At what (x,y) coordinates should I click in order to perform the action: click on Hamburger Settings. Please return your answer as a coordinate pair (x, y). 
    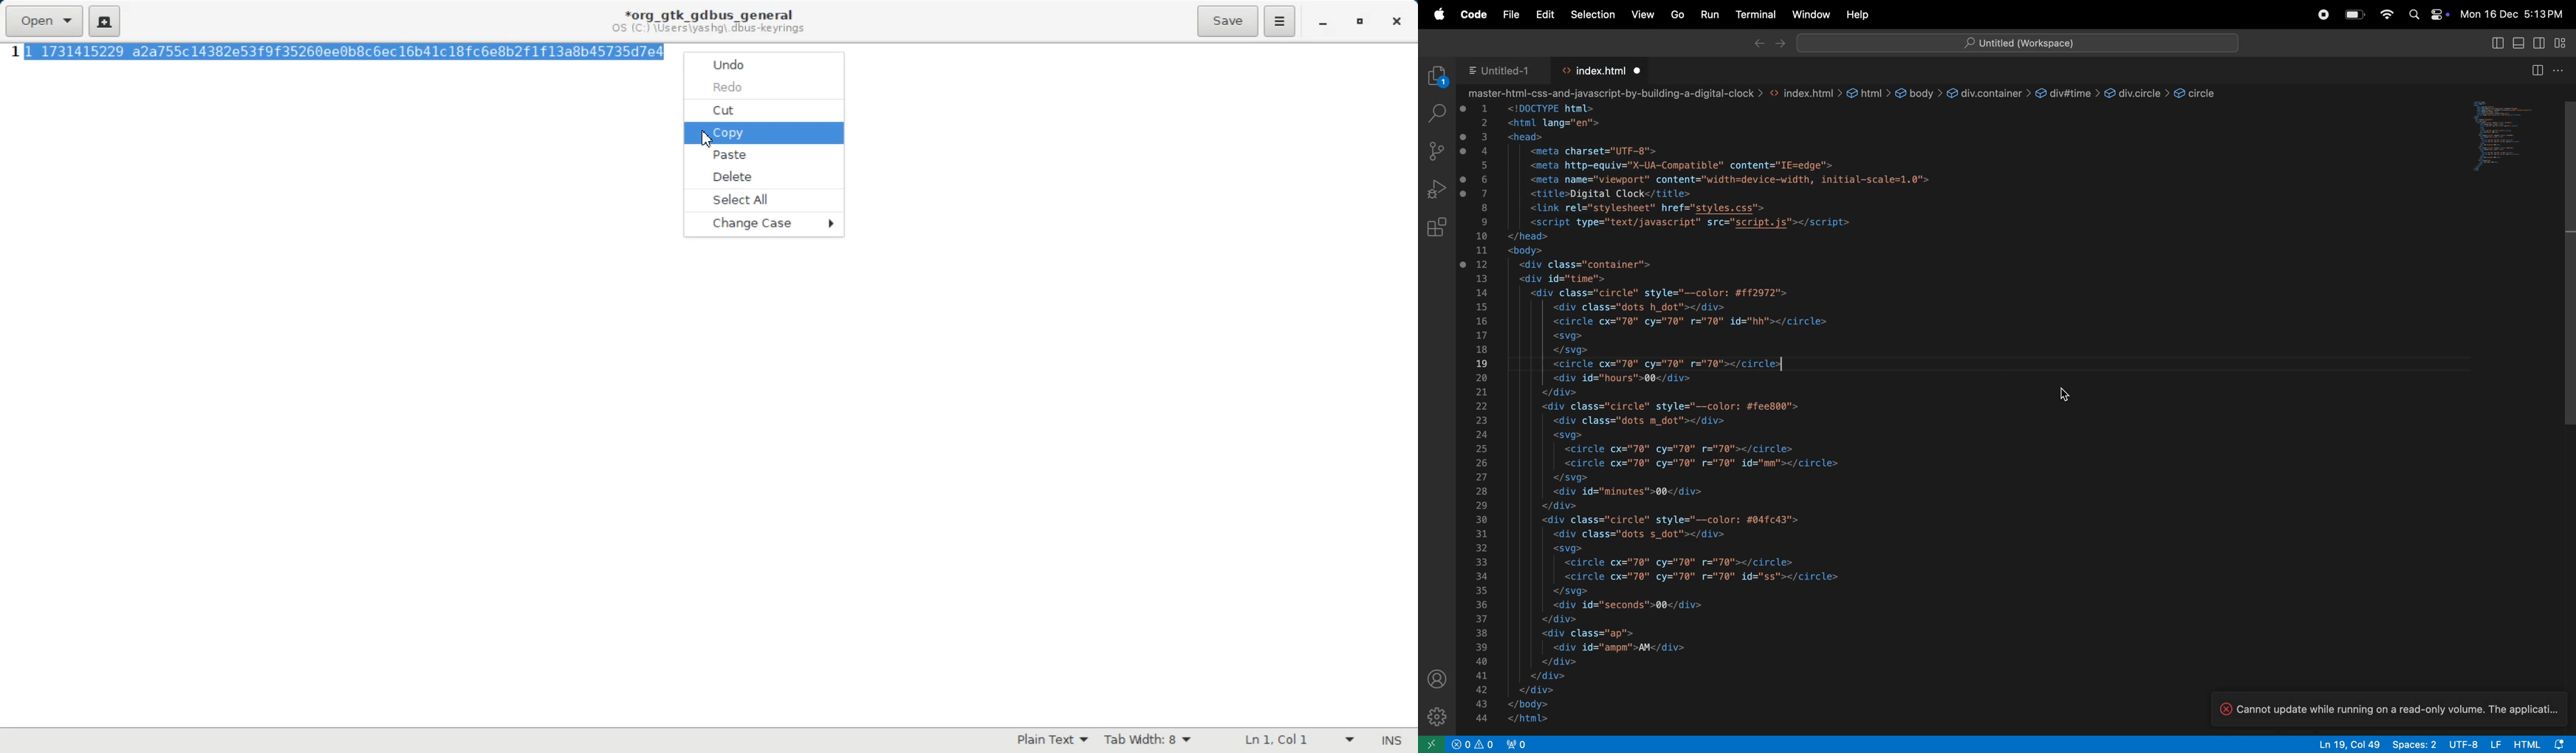
    Looking at the image, I should click on (1280, 21).